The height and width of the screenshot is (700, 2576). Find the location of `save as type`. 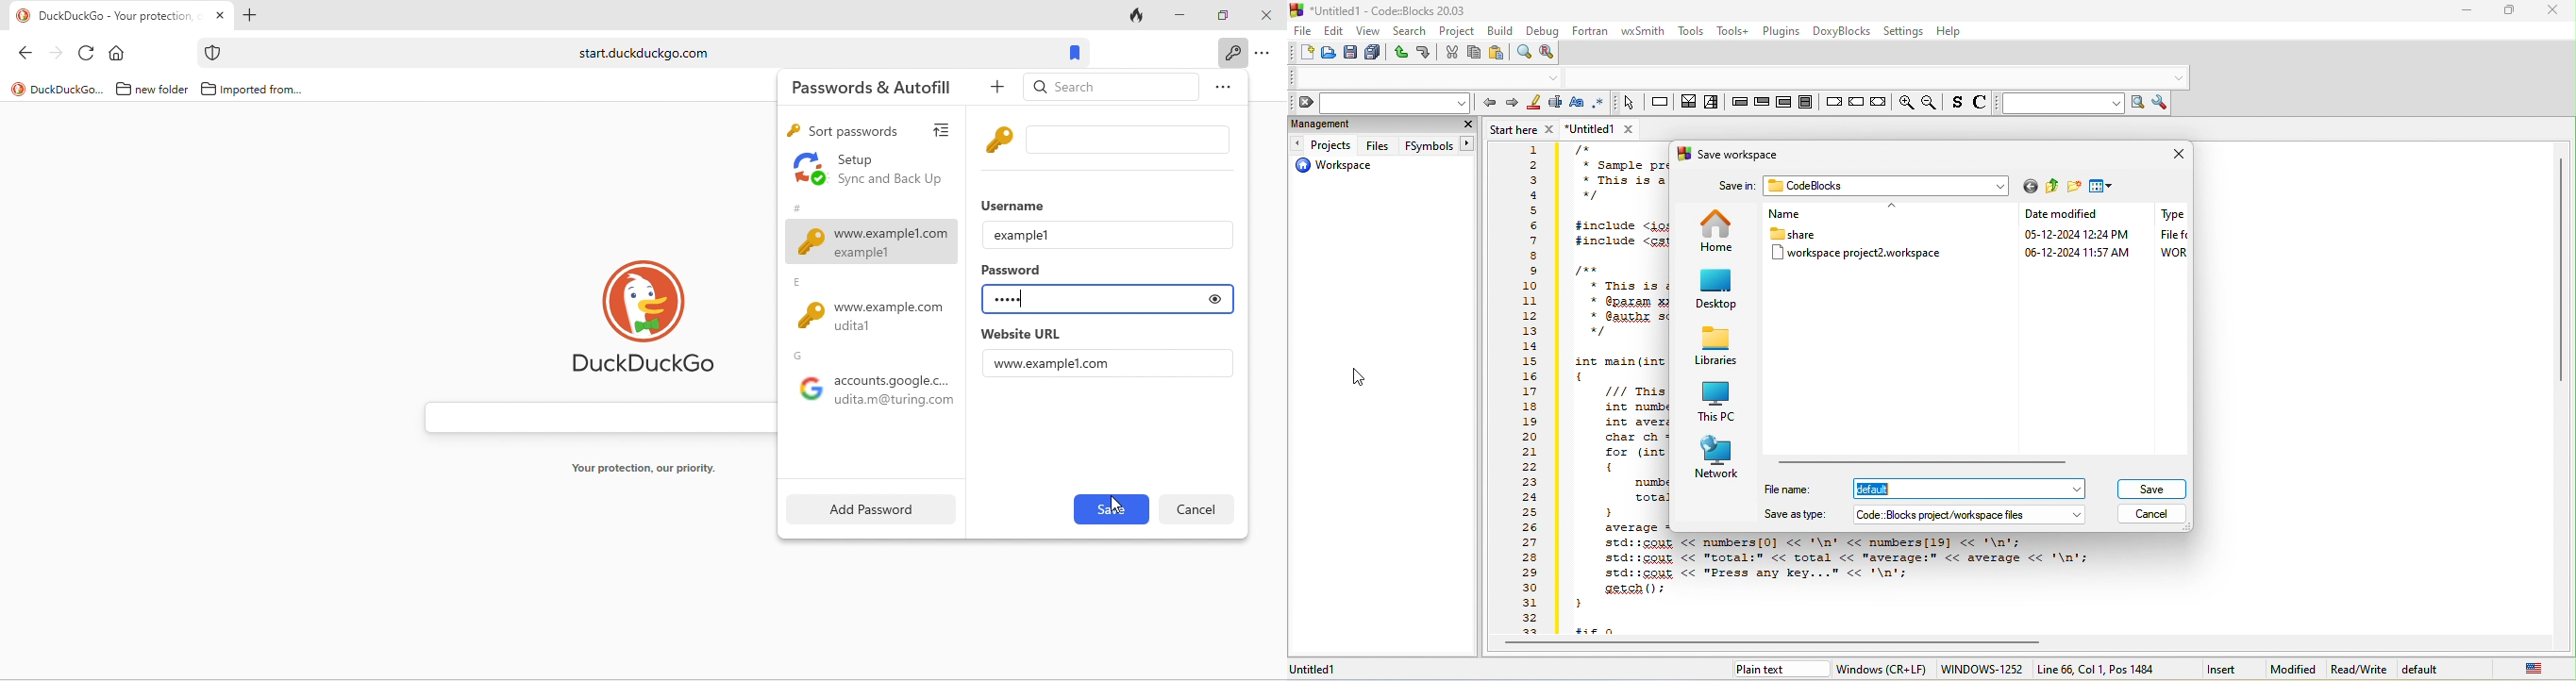

save as type is located at coordinates (1910, 513).